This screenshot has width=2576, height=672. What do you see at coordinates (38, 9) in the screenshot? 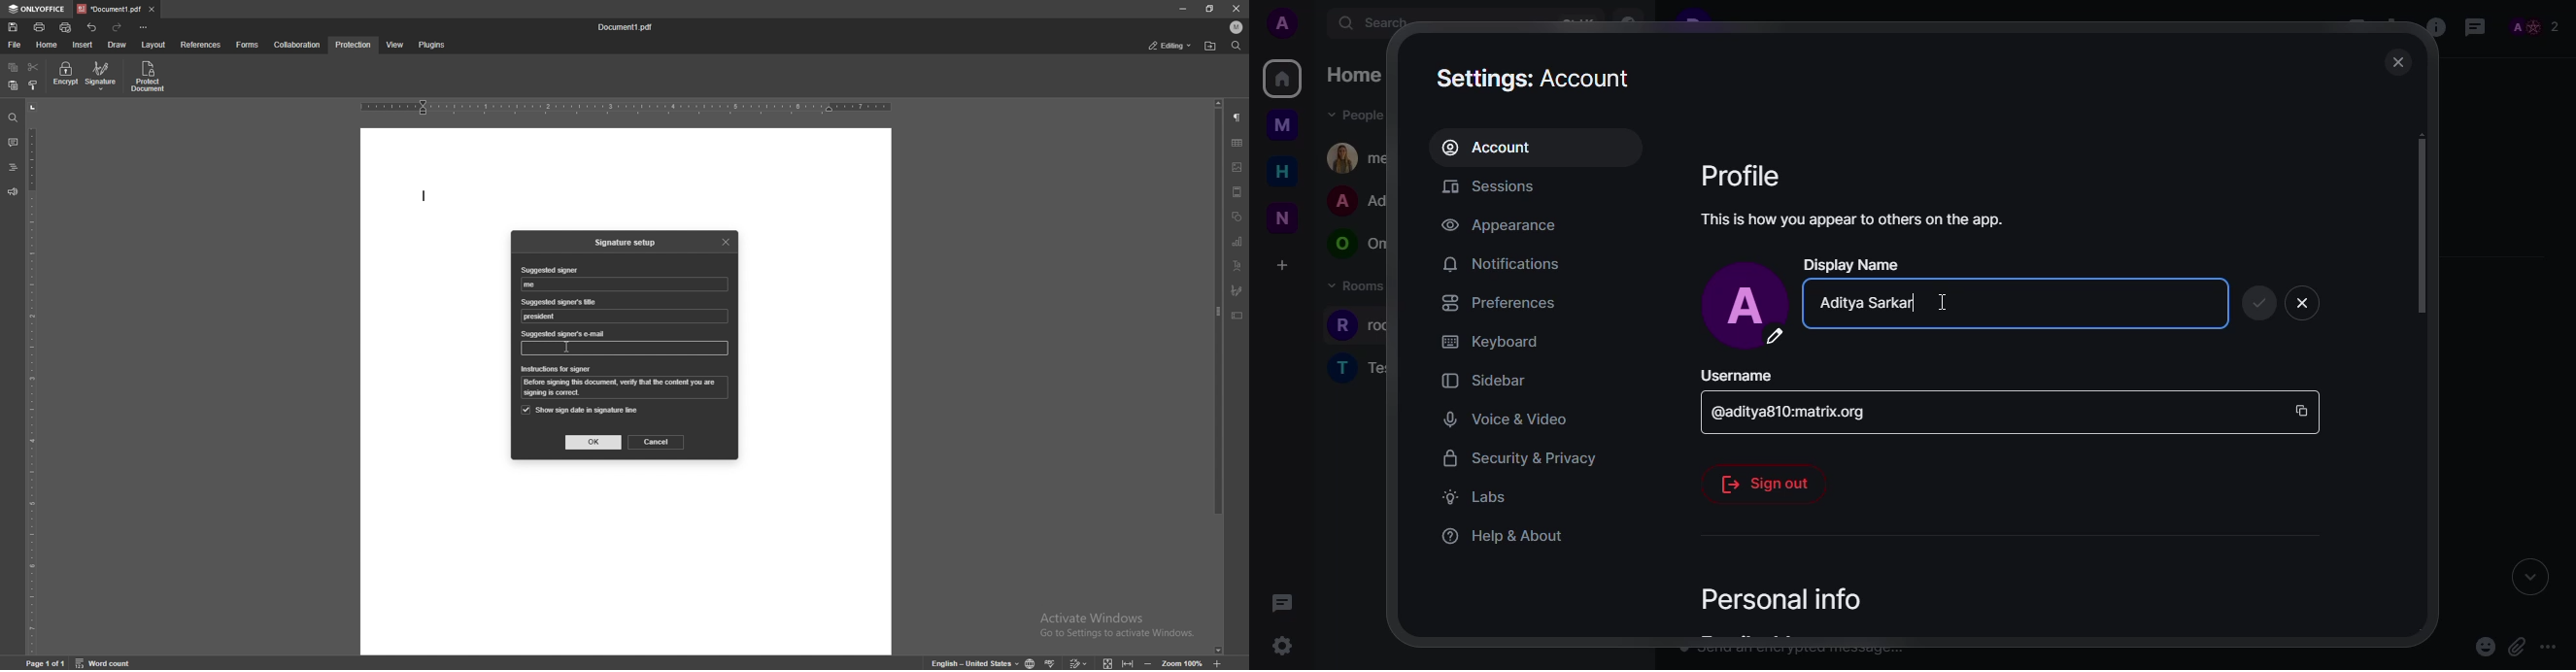
I see `onlyoffice` at bounding box center [38, 9].